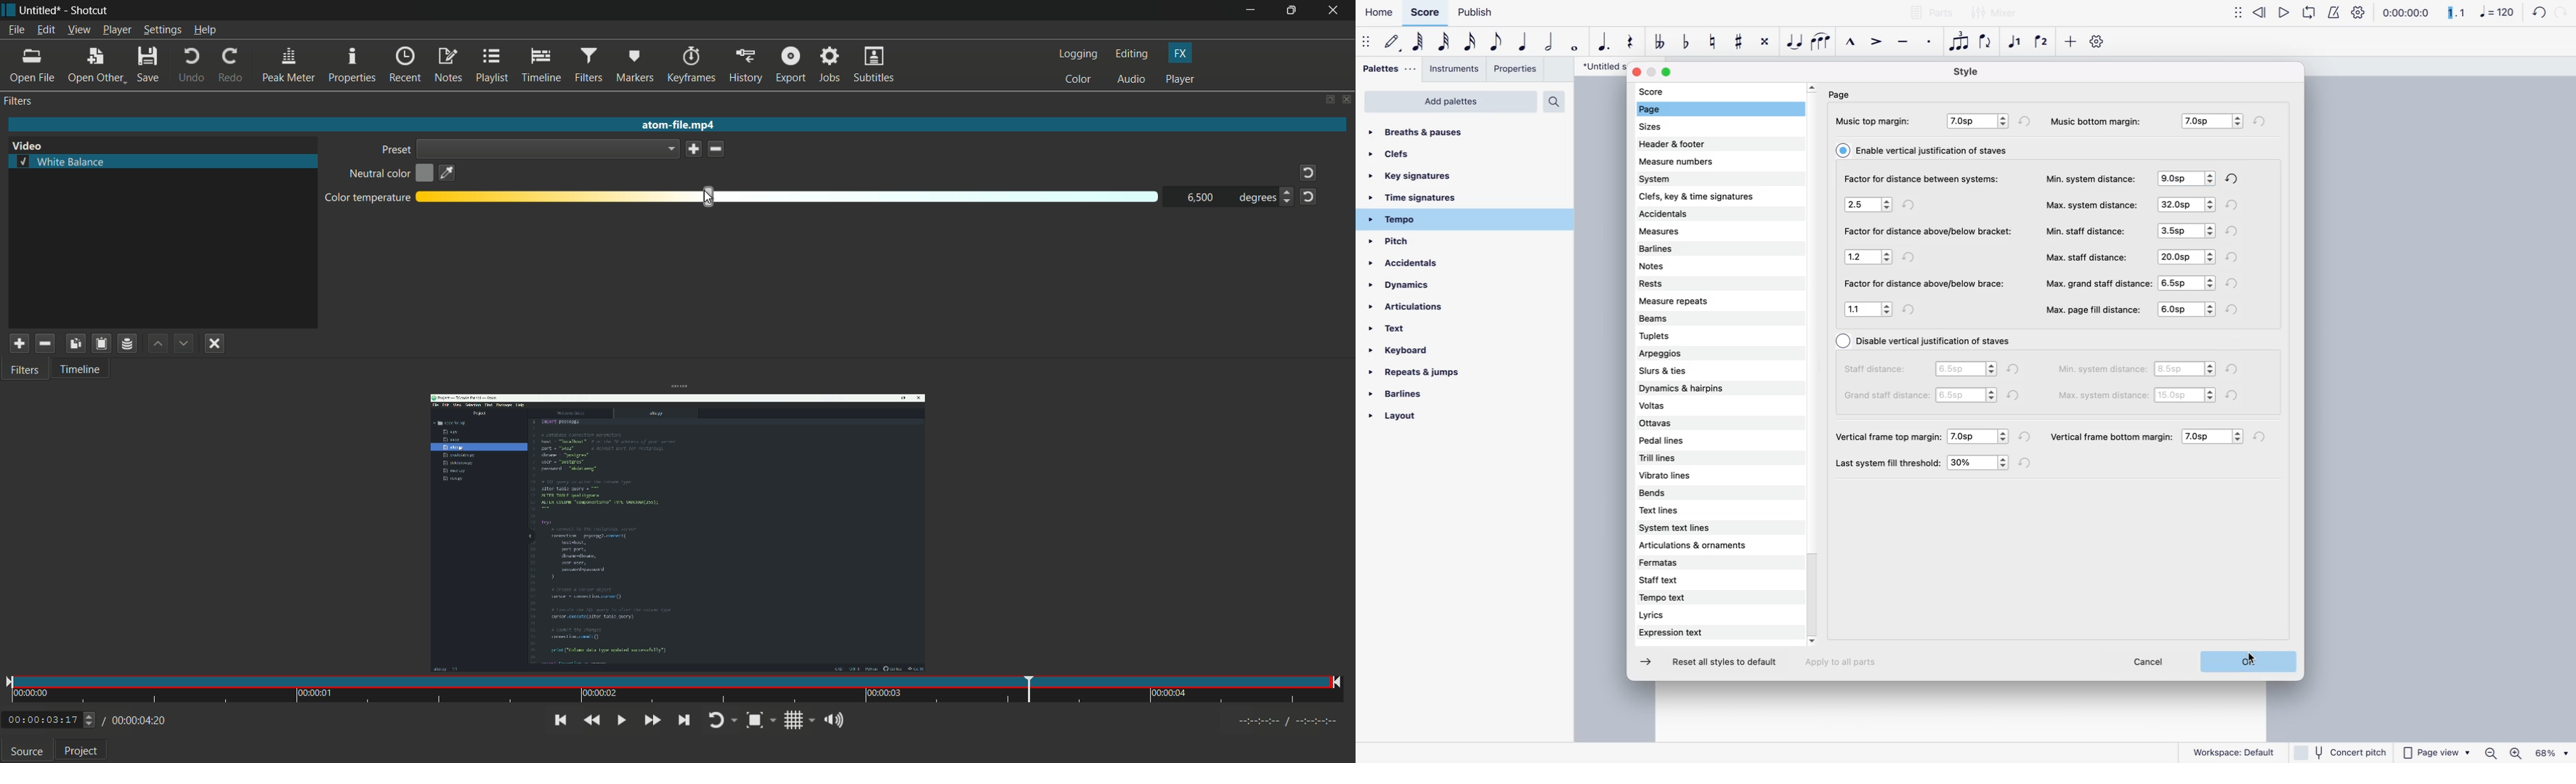 Image resolution: width=2576 pixels, height=784 pixels. I want to click on refresh, so click(2014, 368).